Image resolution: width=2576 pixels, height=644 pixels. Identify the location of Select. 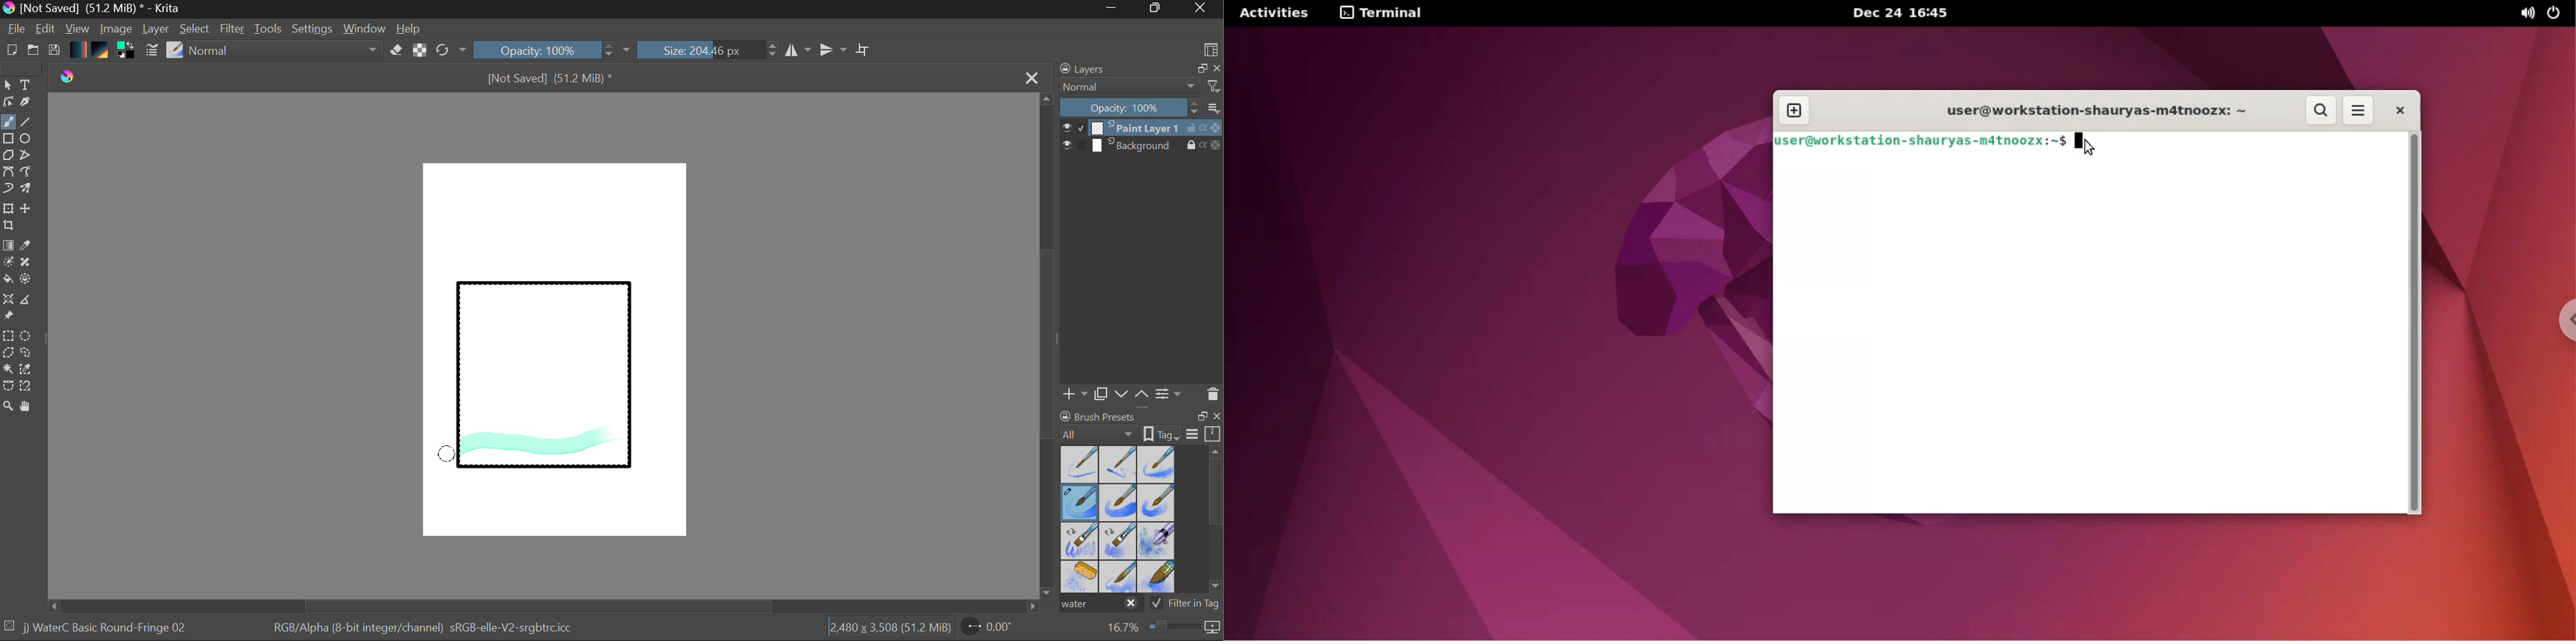
(196, 29).